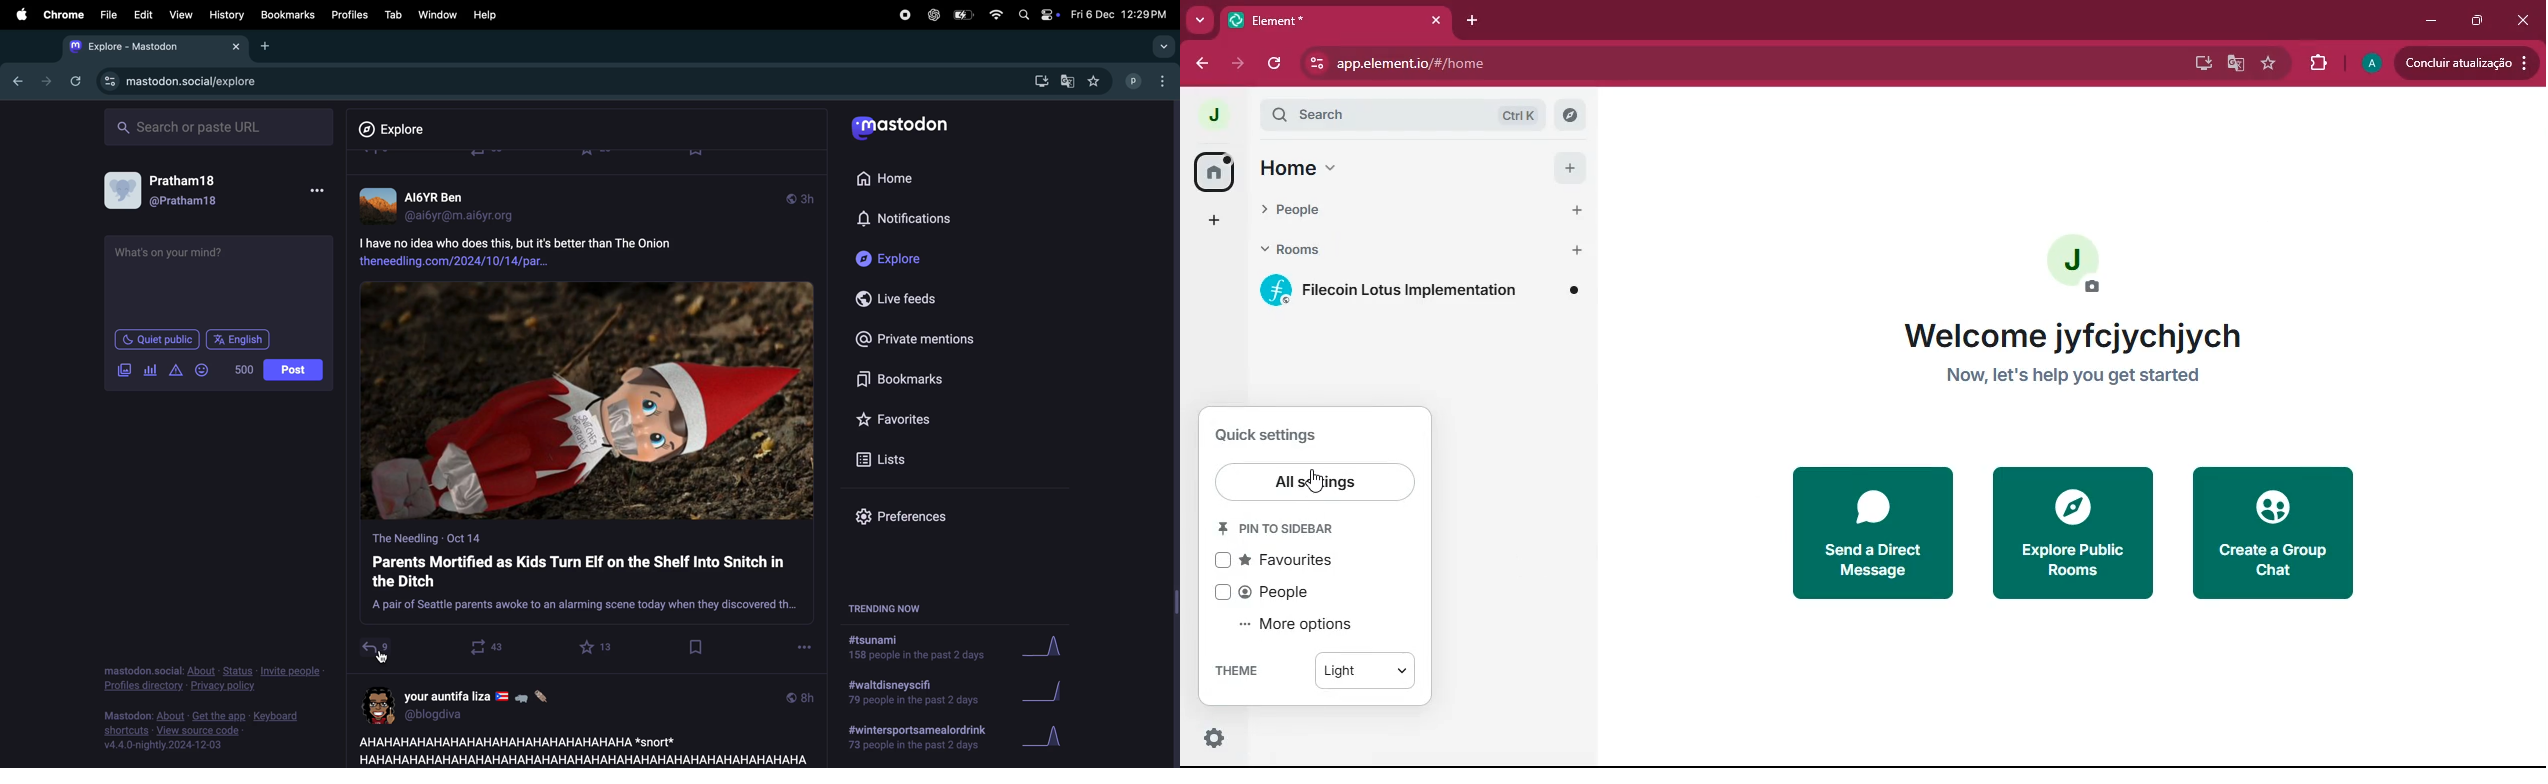  Describe the element at coordinates (228, 15) in the screenshot. I see `history` at that location.